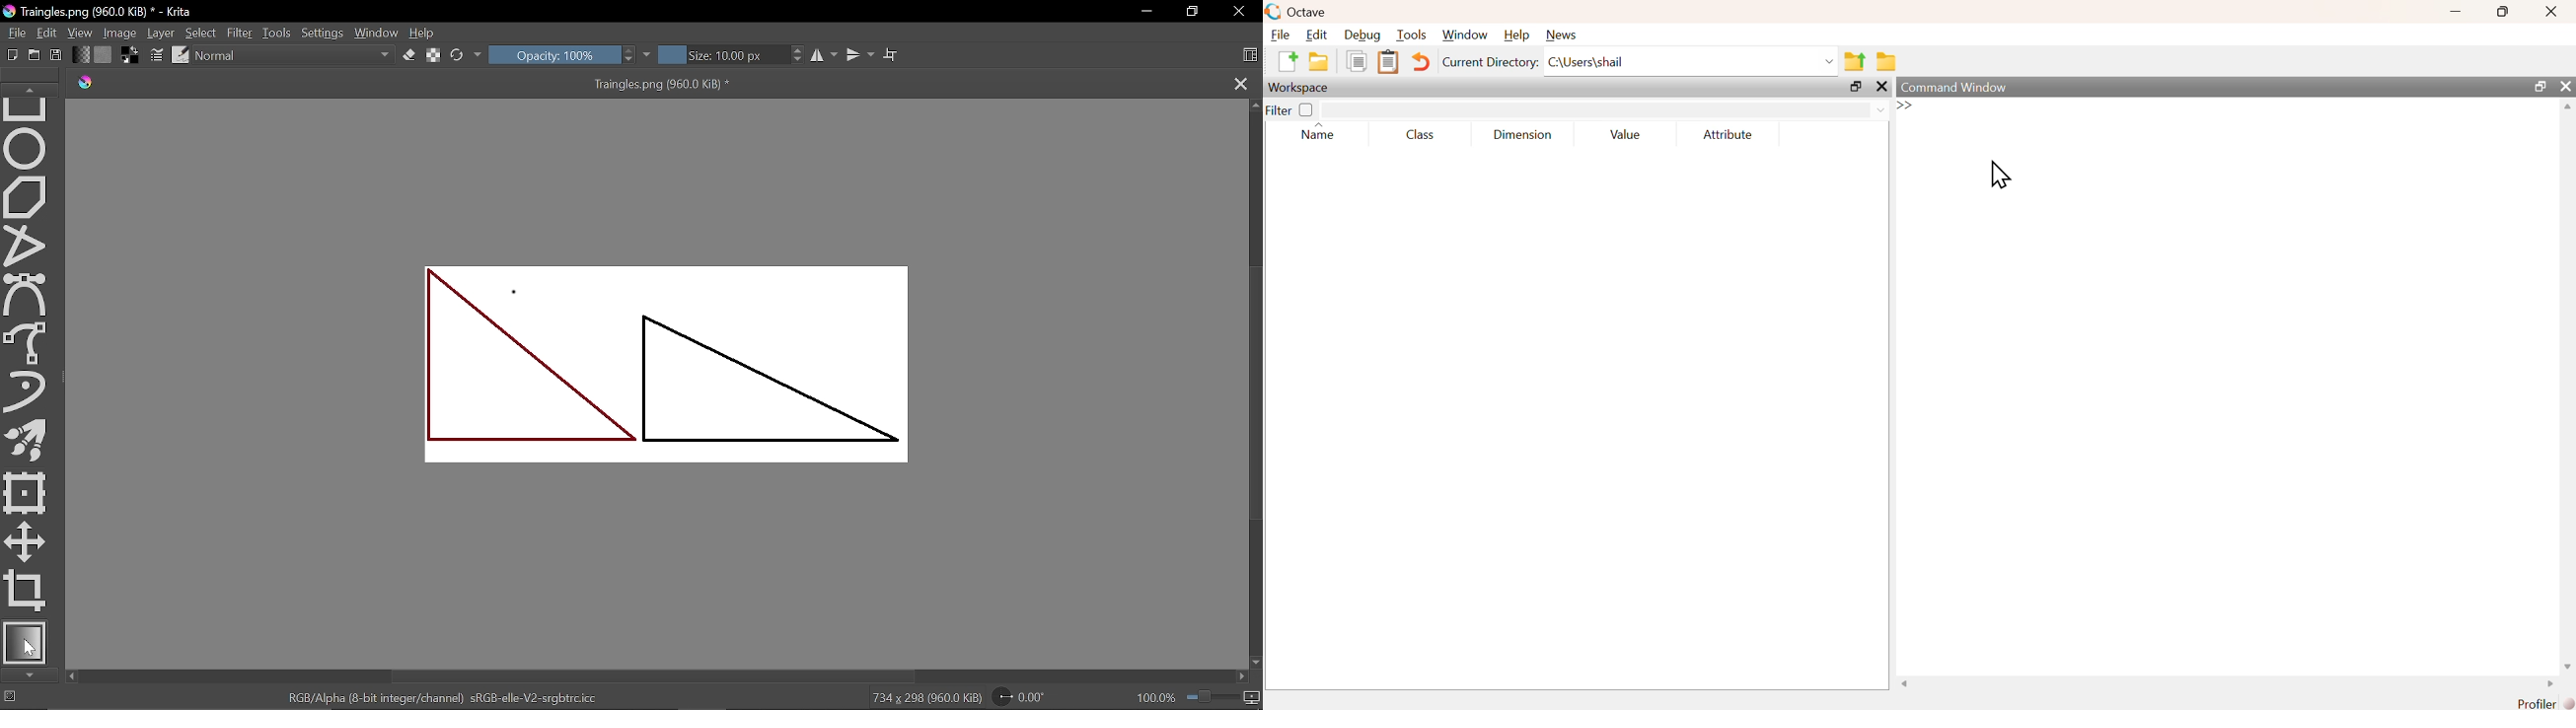 This screenshot has height=728, width=2576. Describe the element at coordinates (26, 391) in the screenshot. I see `Dynamic brush tool` at that location.